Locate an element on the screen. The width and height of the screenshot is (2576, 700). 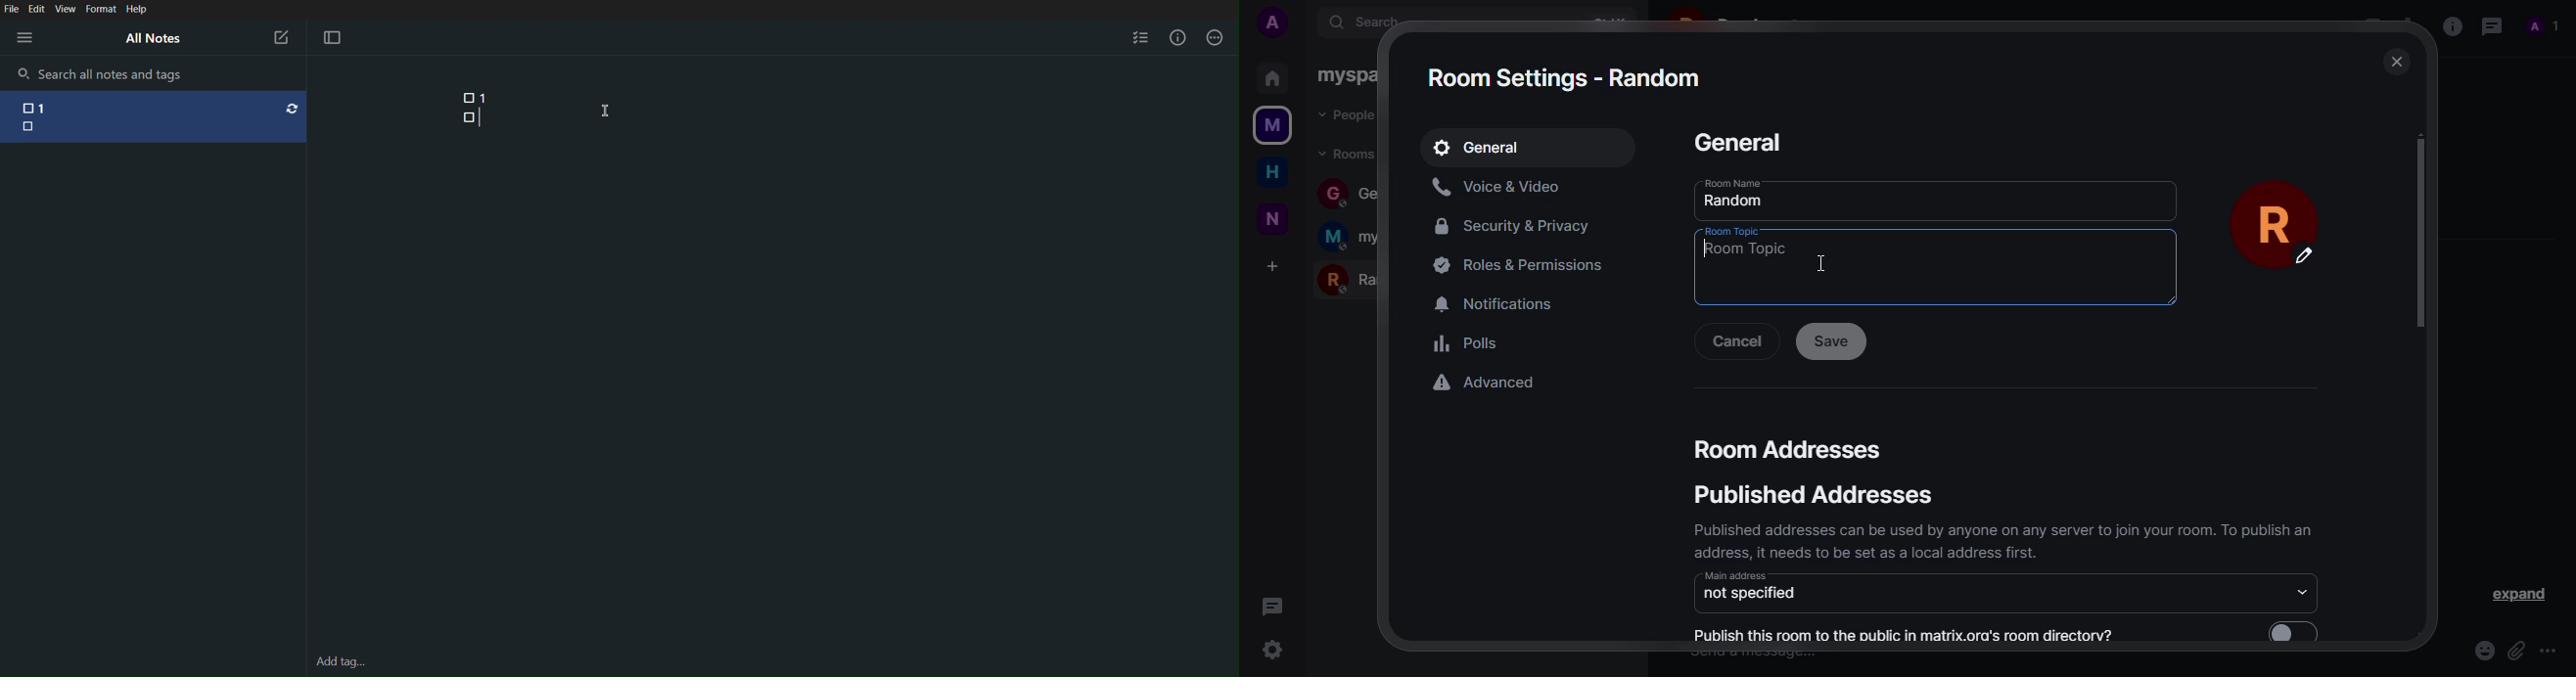
notifications is located at coordinates (1493, 305).